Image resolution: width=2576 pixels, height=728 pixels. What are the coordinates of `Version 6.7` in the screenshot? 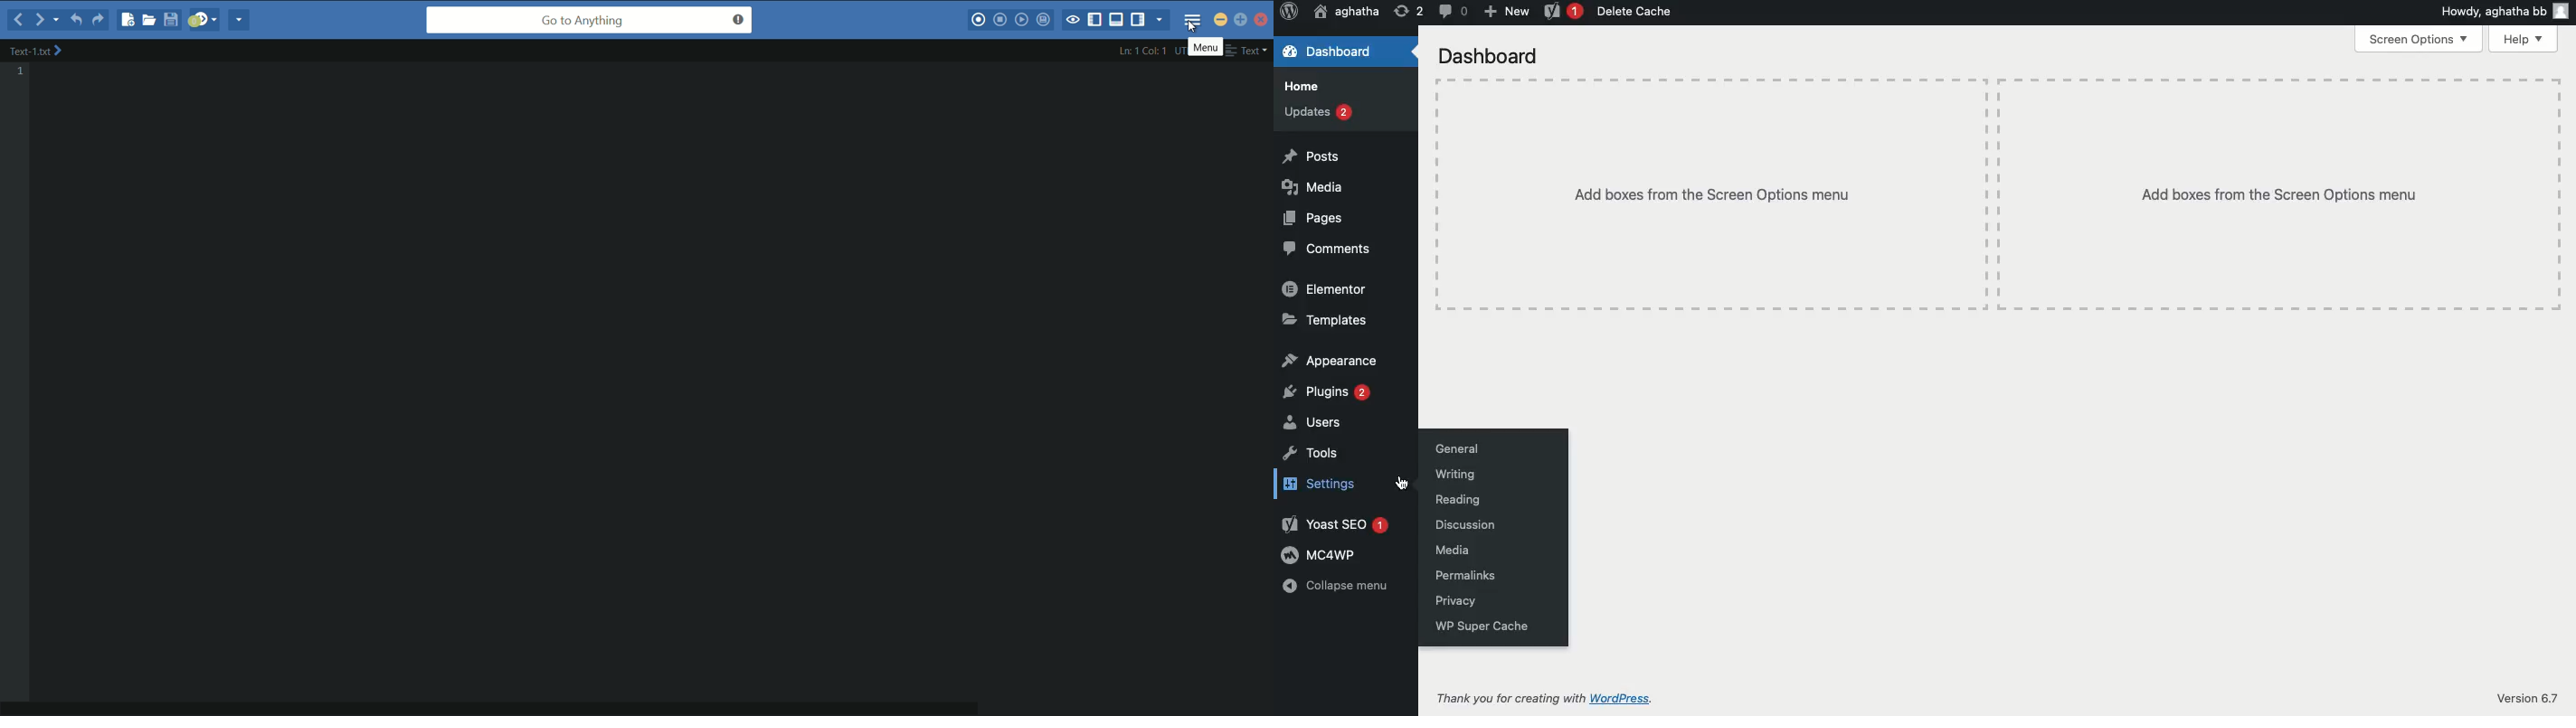 It's located at (2527, 698).